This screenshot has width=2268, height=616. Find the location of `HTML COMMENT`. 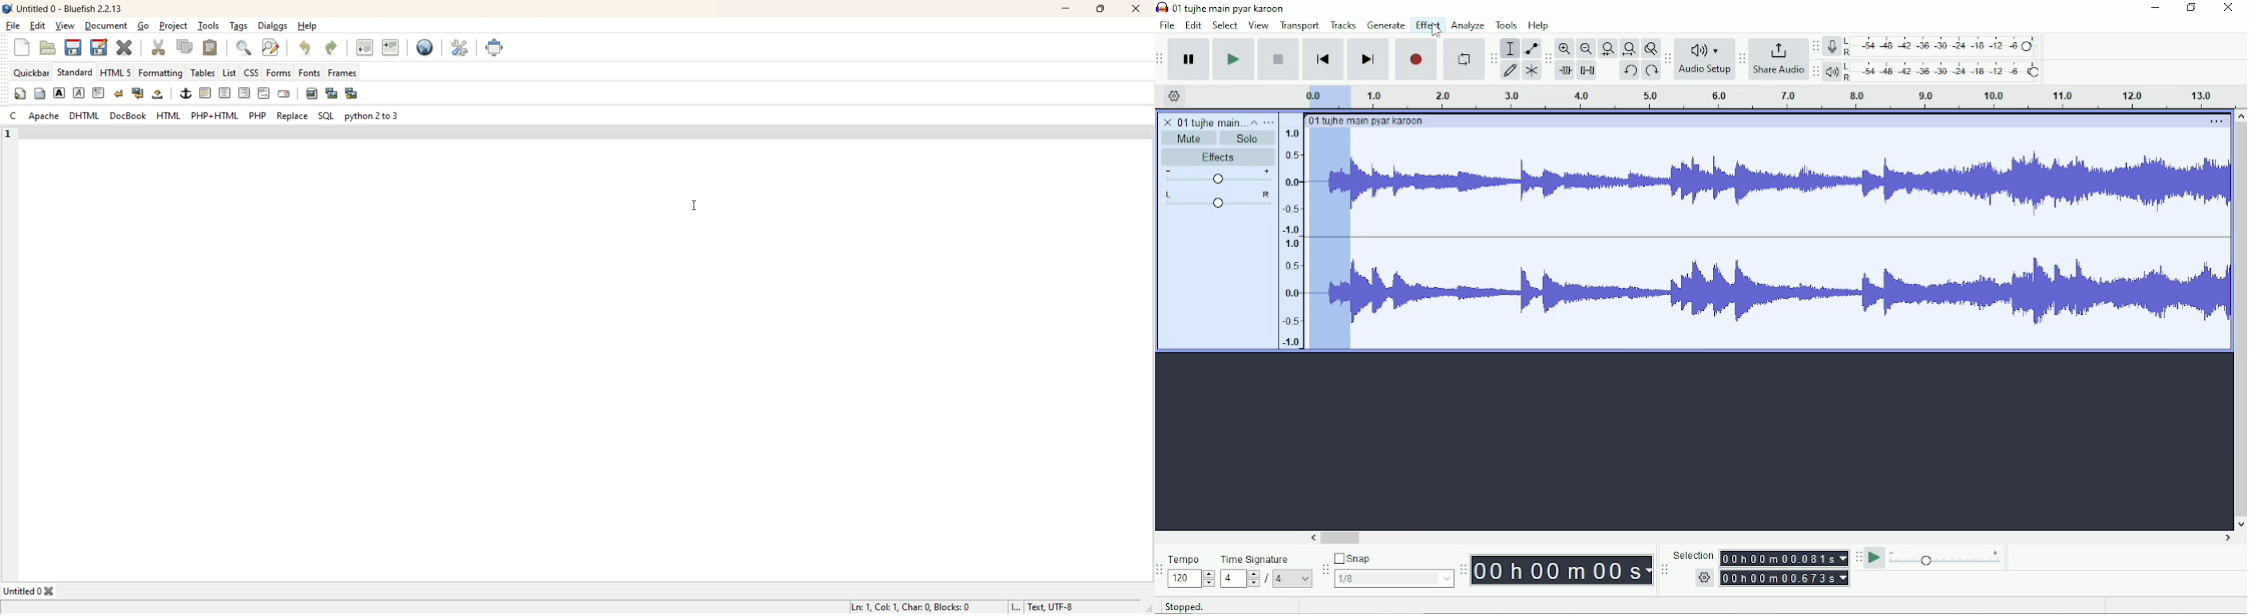

HTML COMMENT is located at coordinates (264, 93).